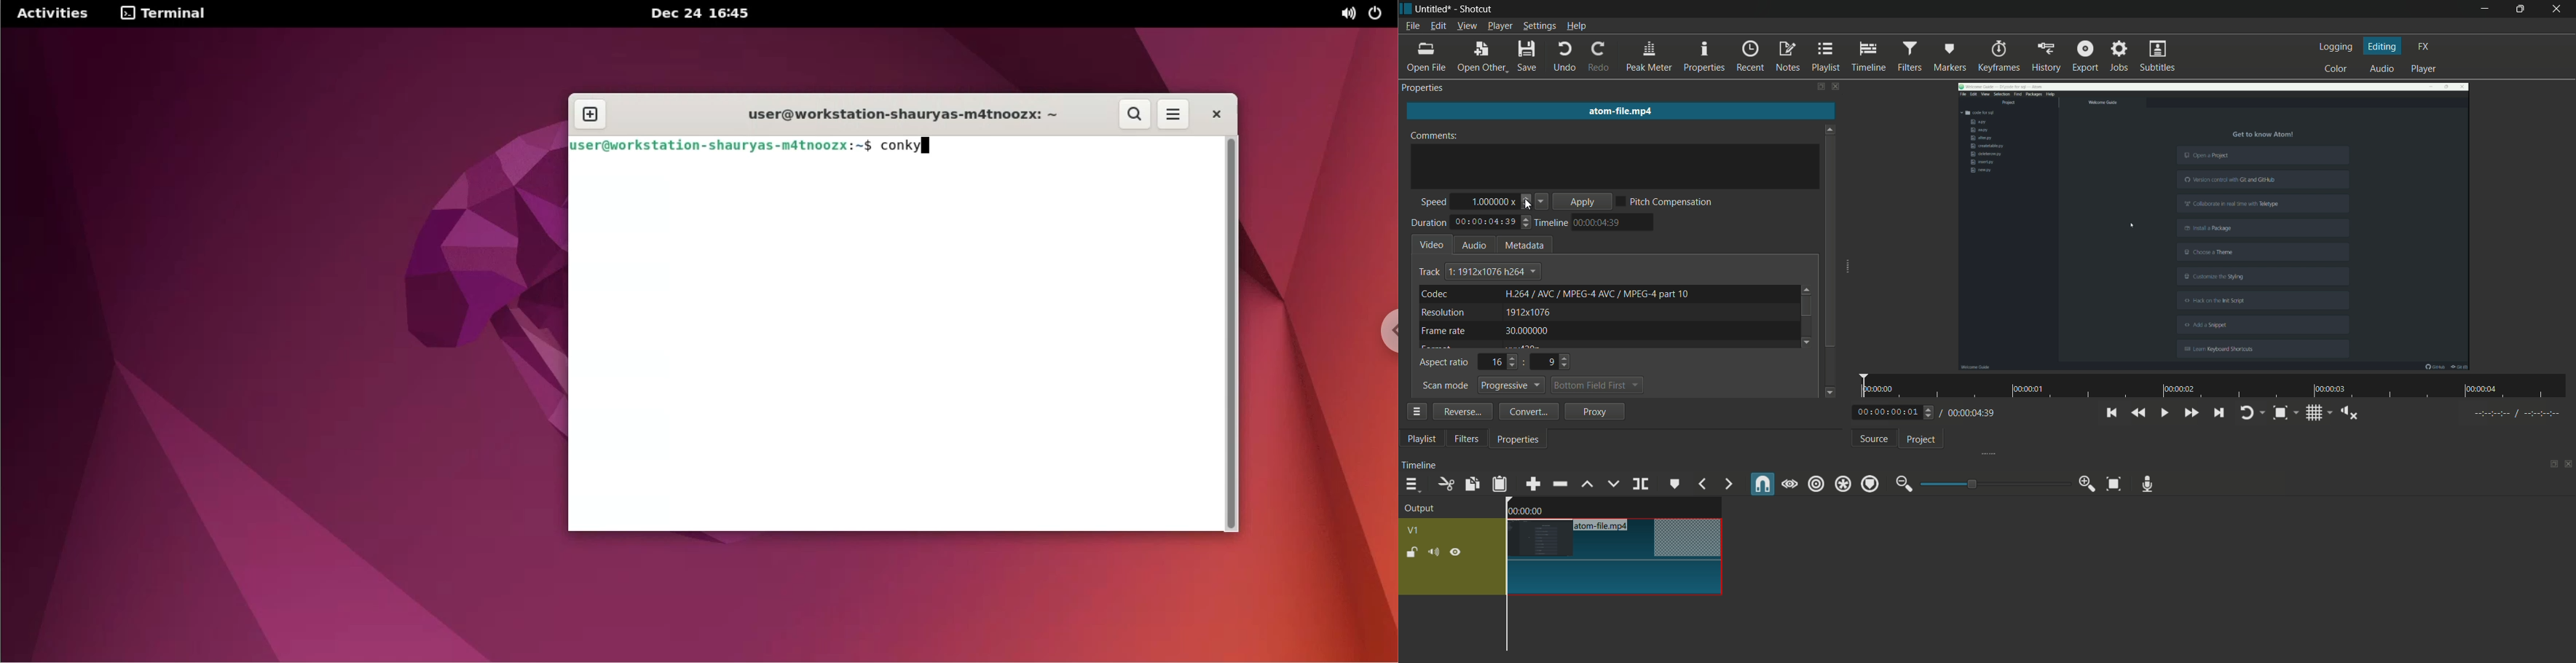 The height and width of the screenshot is (672, 2576). Describe the element at coordinates (1598, 222) in the screenshot. I see `time` at that location.